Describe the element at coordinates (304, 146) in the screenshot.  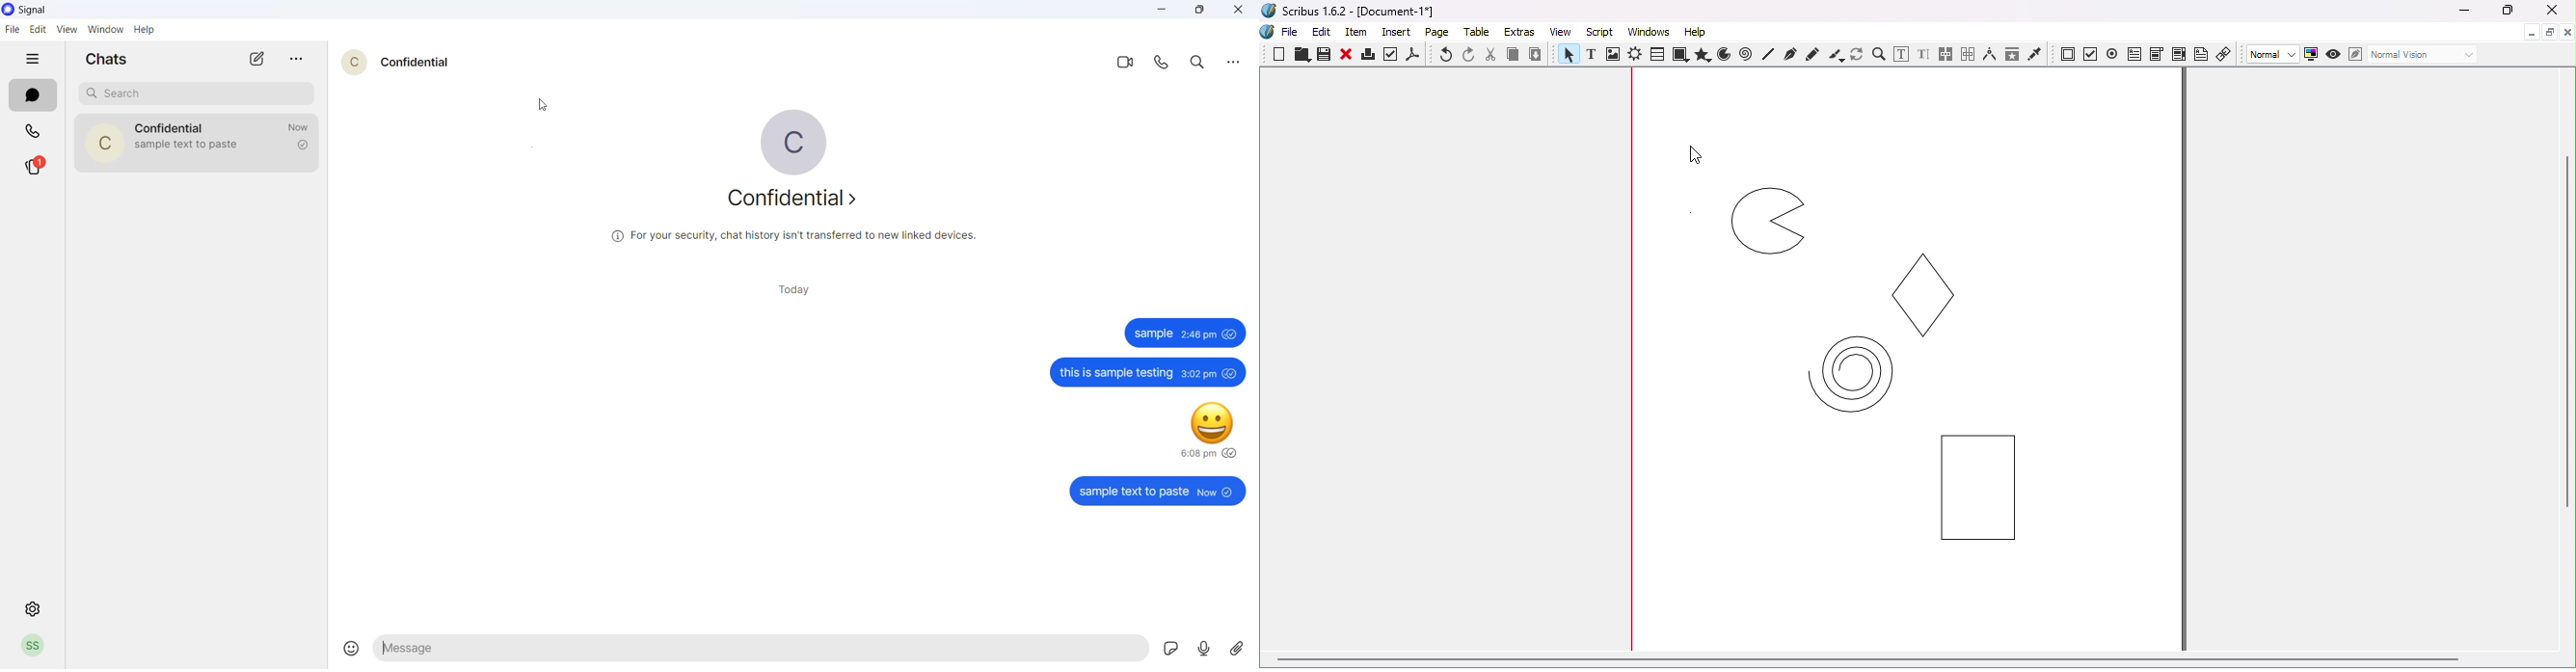
I see `read recipient` at that location.